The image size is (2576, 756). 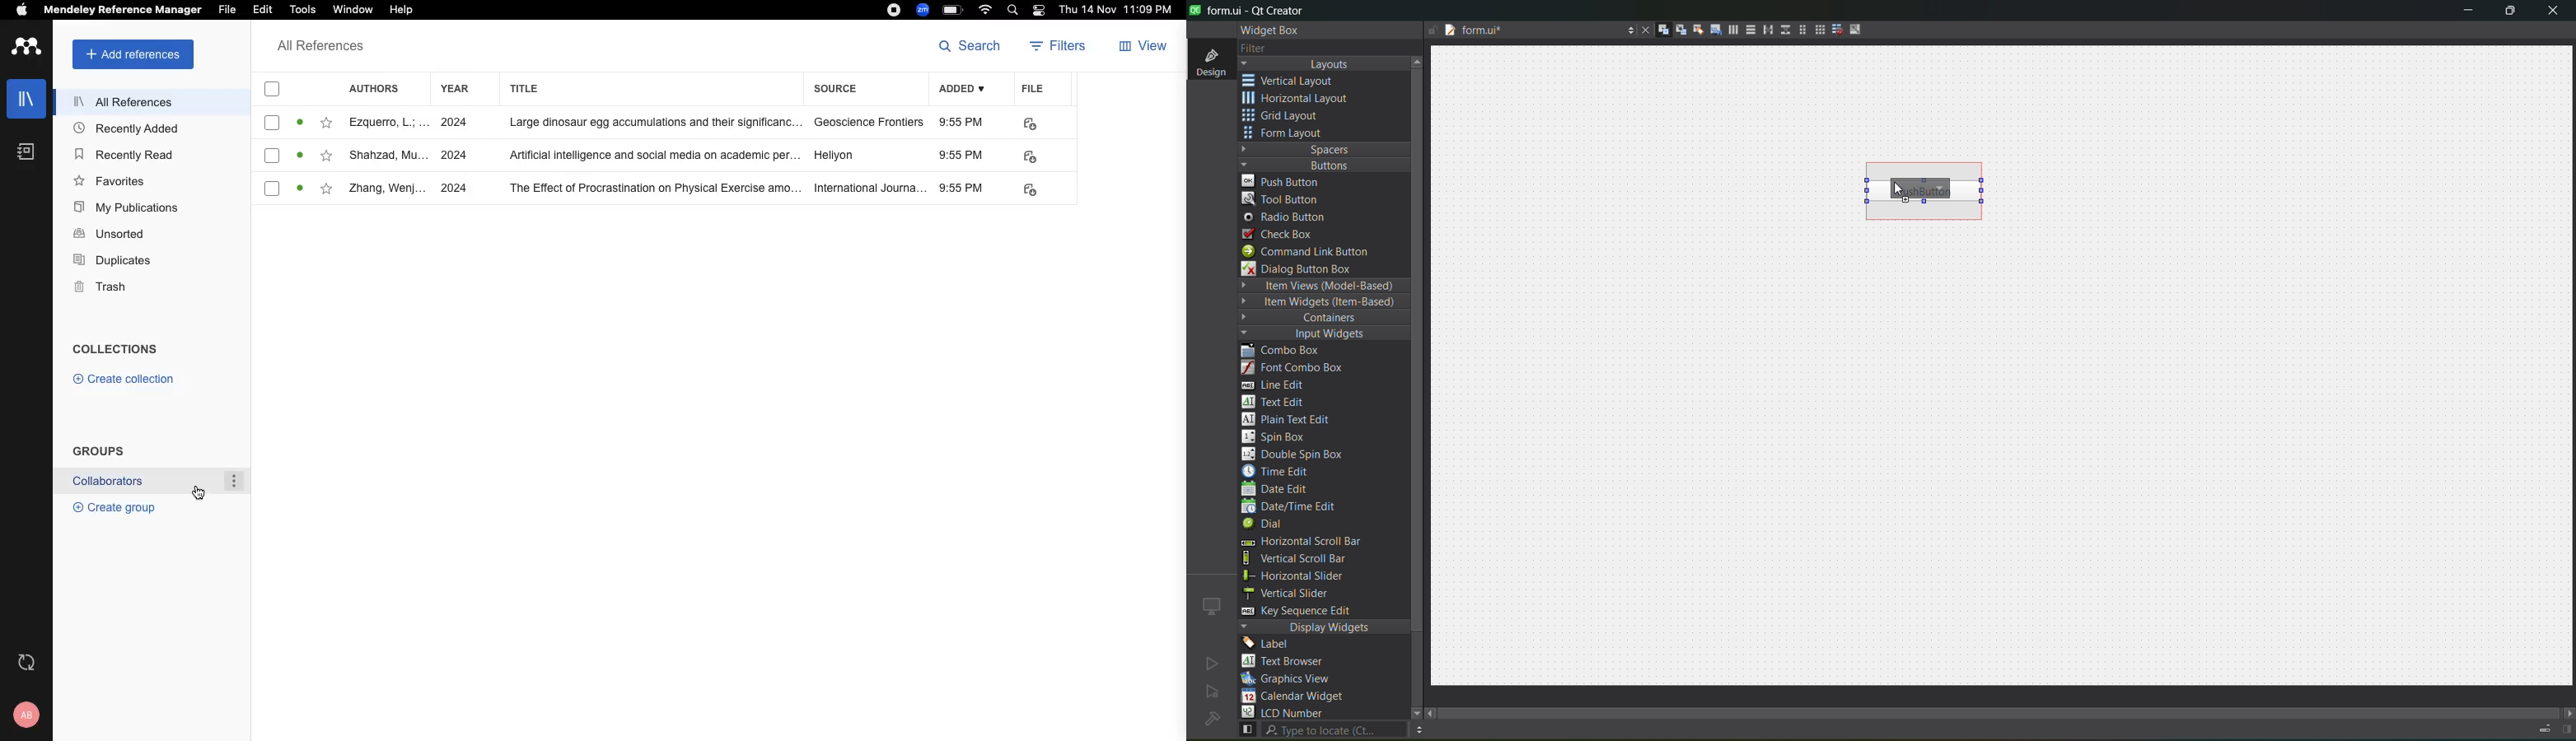 I want to click on widget box, so click(x=1273, y=30).